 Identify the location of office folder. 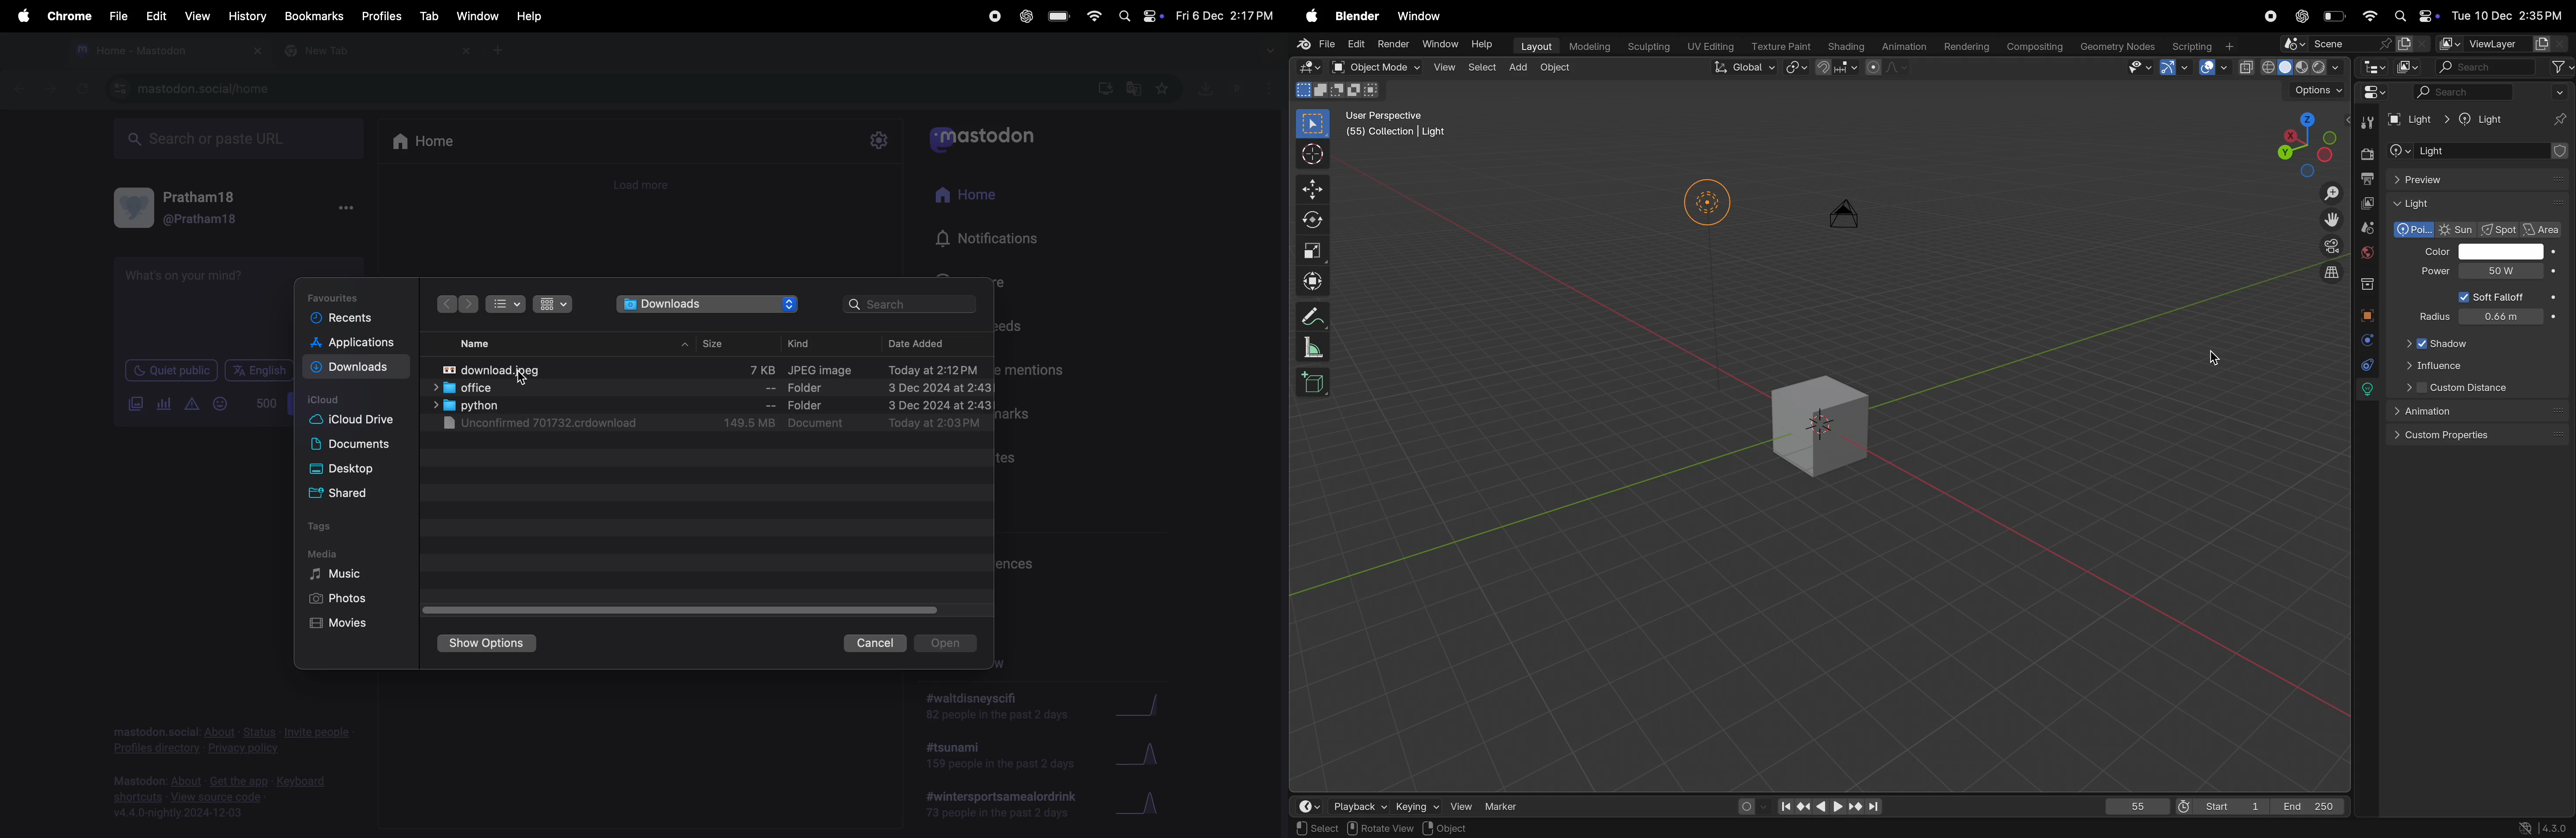
(708, 388).